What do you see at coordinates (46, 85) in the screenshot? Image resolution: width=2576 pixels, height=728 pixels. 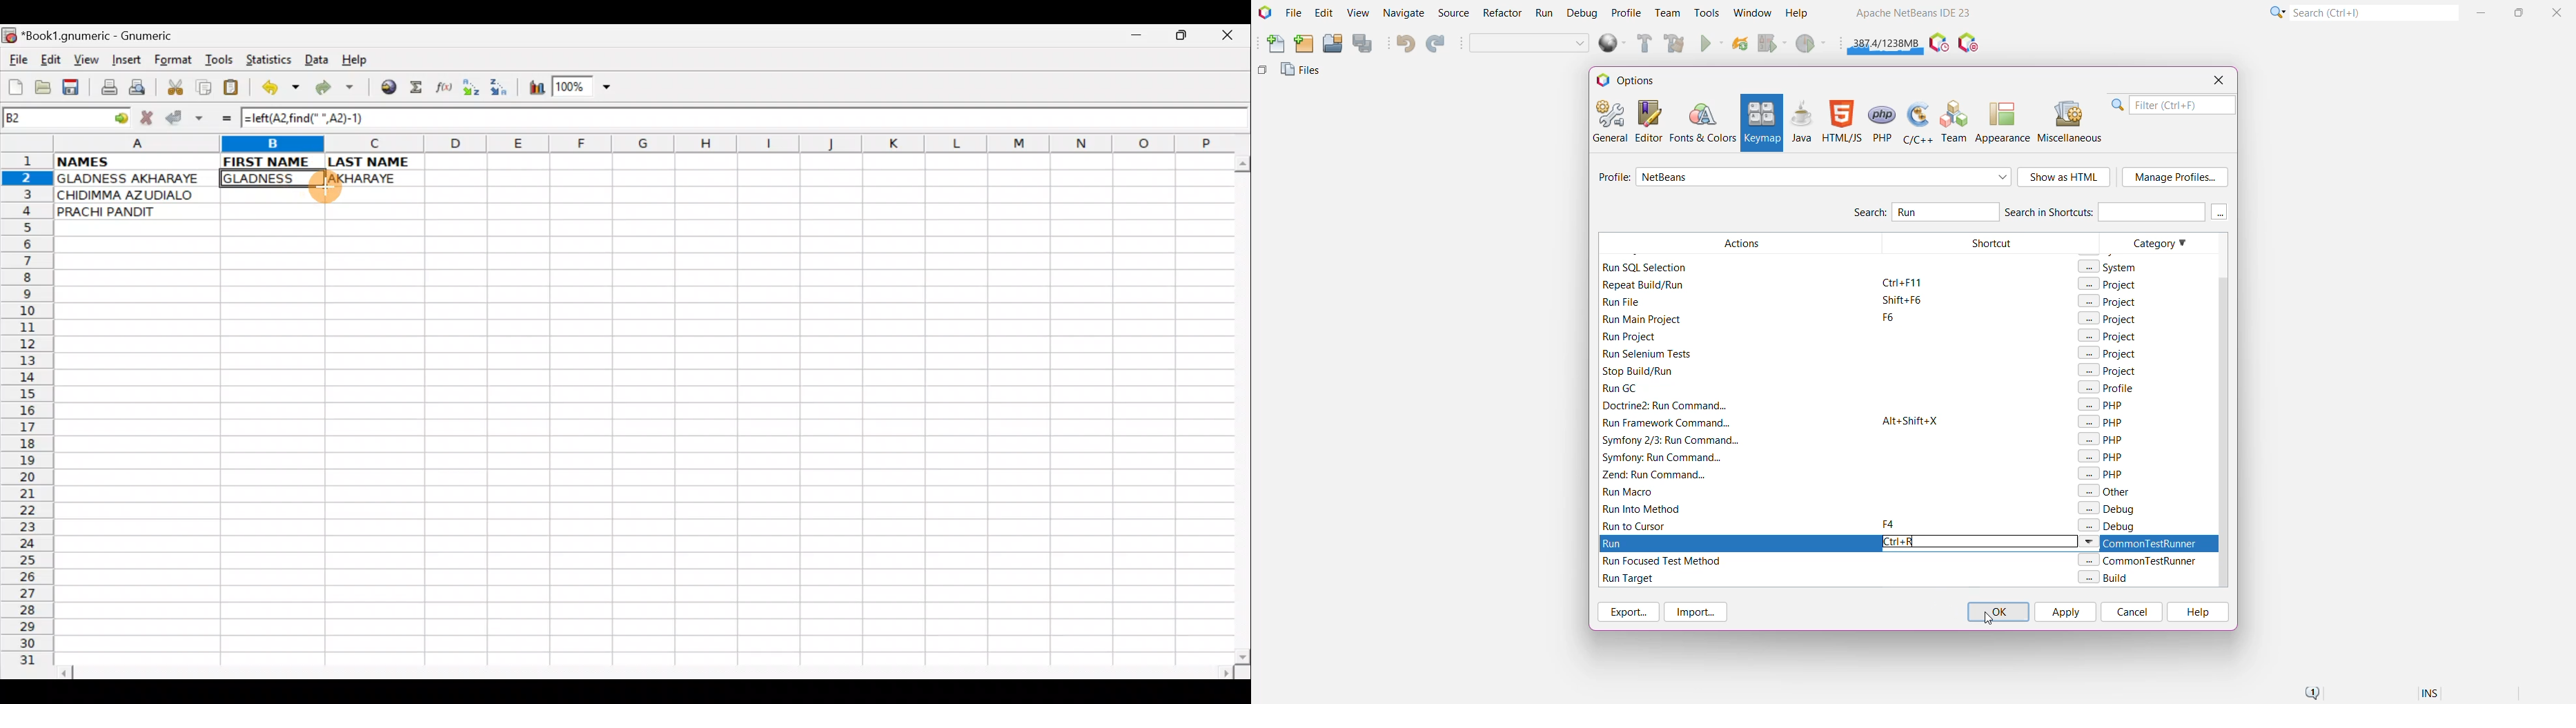 I see `Open a file` at bounding box center [46, 85].